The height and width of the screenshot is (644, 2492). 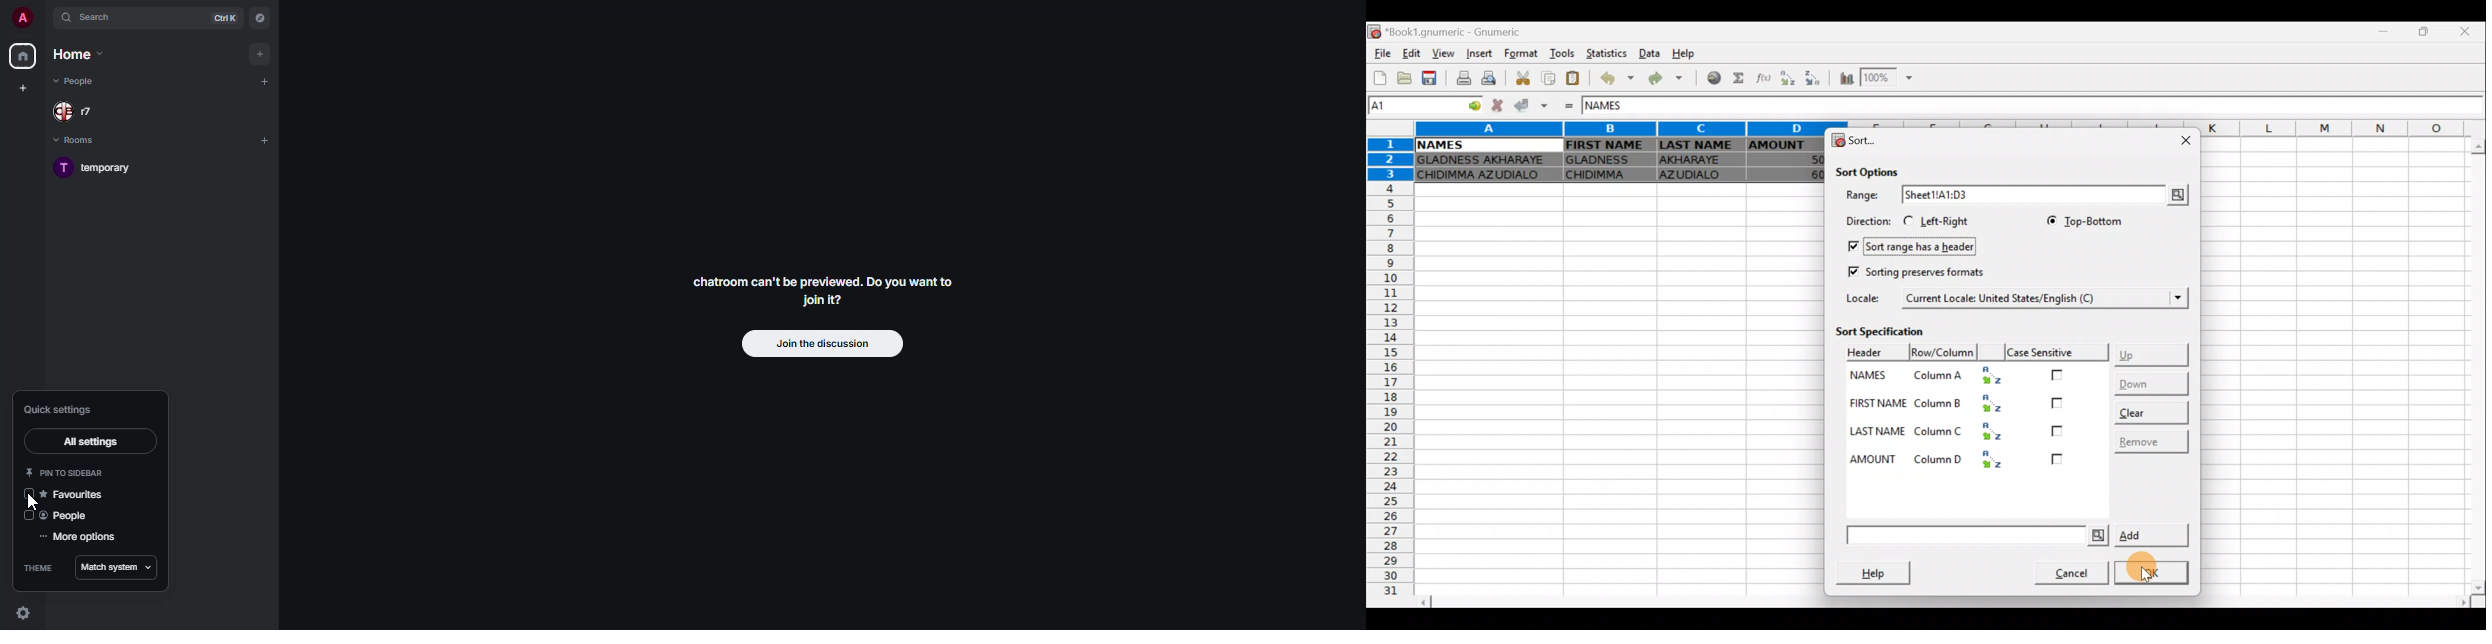 What do you see at coordinates (1966, 459) in the screenshot?
I see `Column D` at bounding box center [1966, 459].